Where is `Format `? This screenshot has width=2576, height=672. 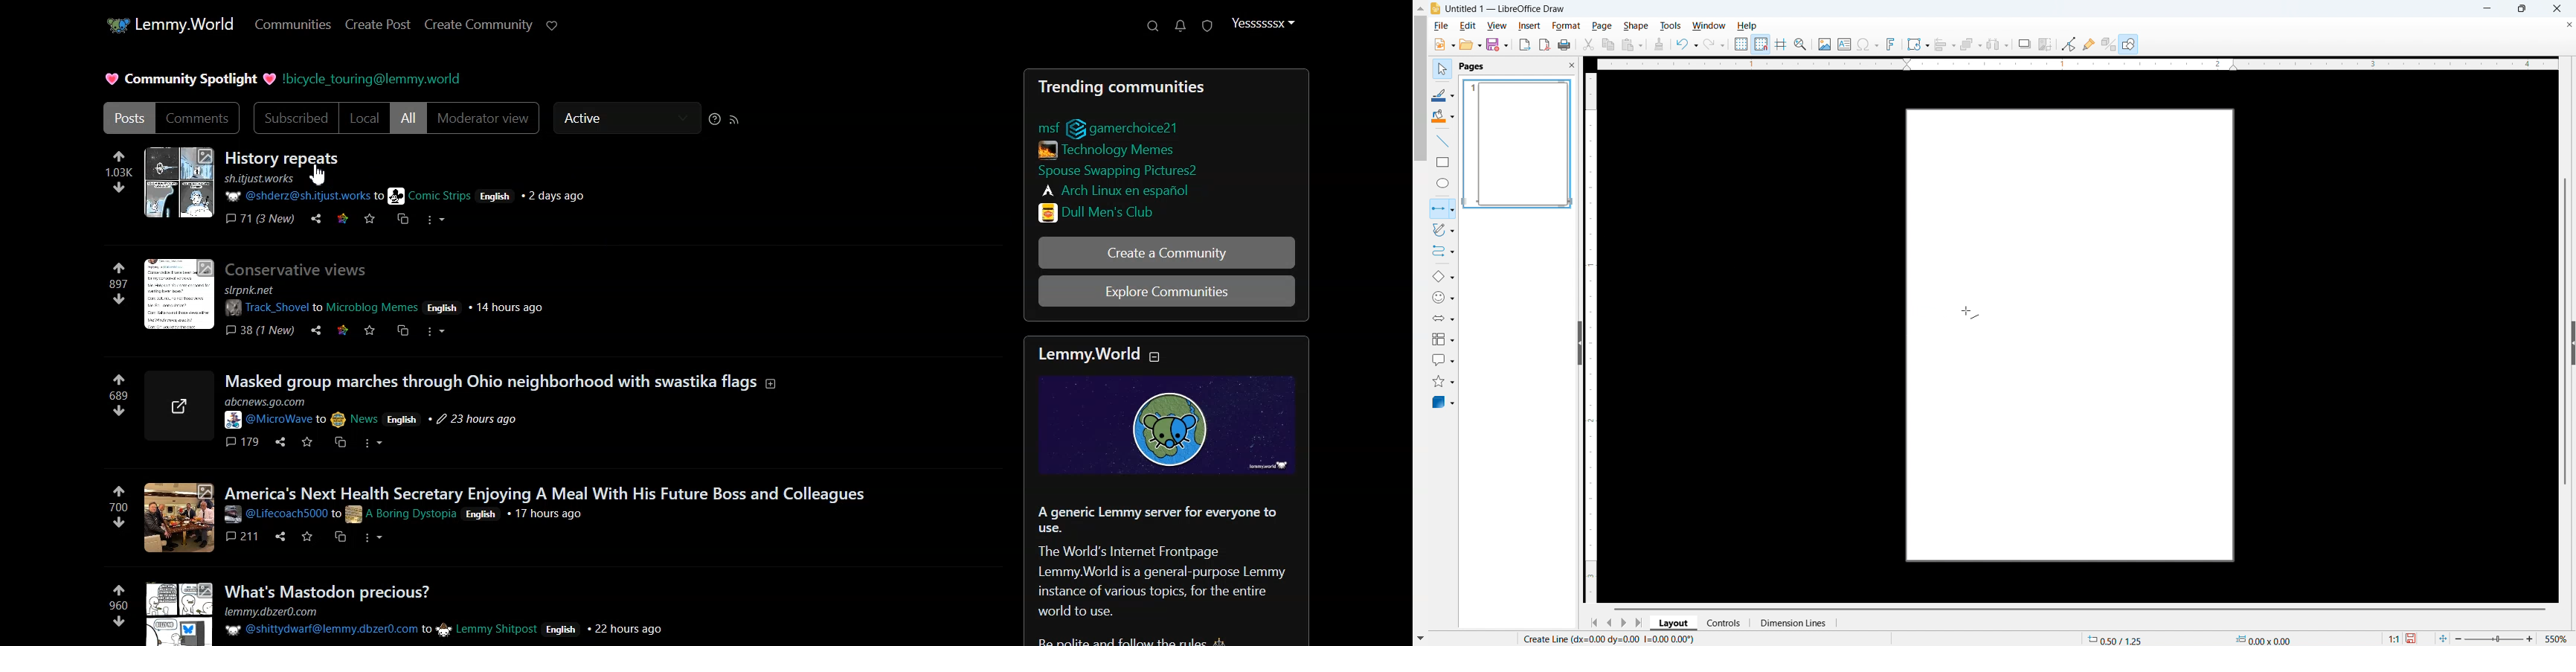 Format  is located at coordinates (1566, 25).